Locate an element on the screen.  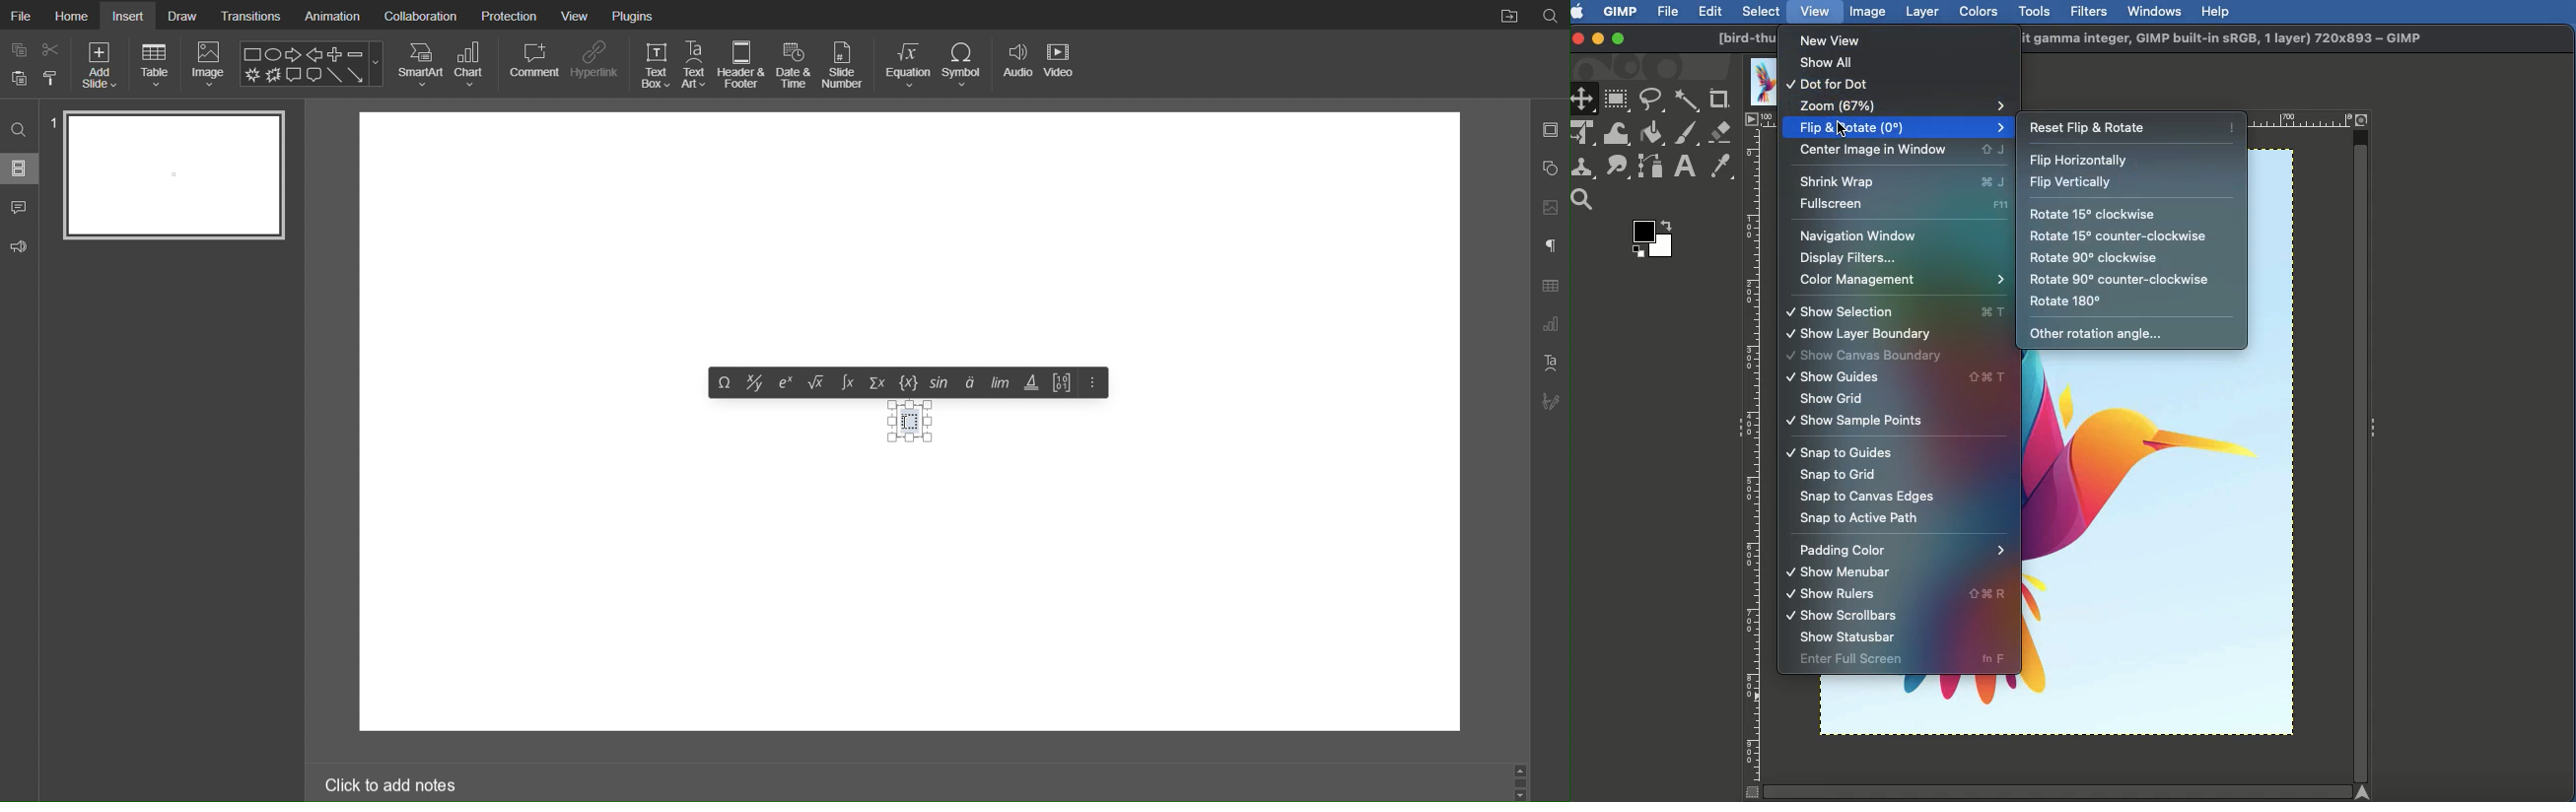
Crop is located at coordinates (1719, 100).